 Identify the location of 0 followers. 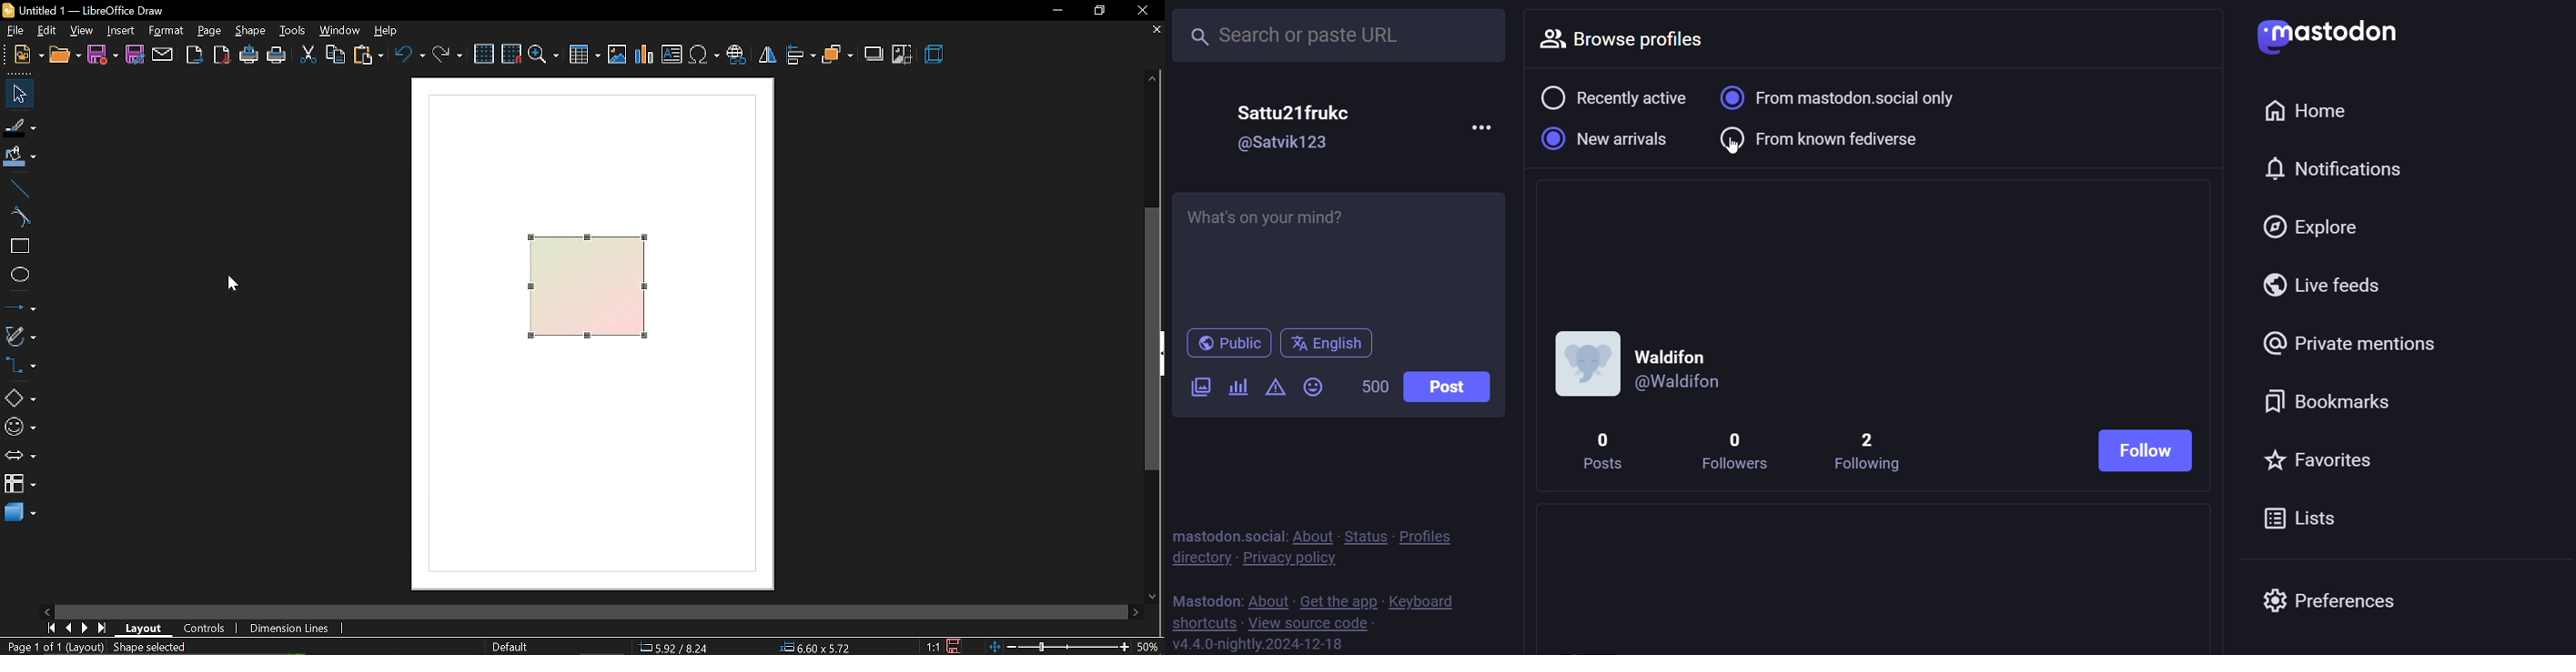
(1733, 448).